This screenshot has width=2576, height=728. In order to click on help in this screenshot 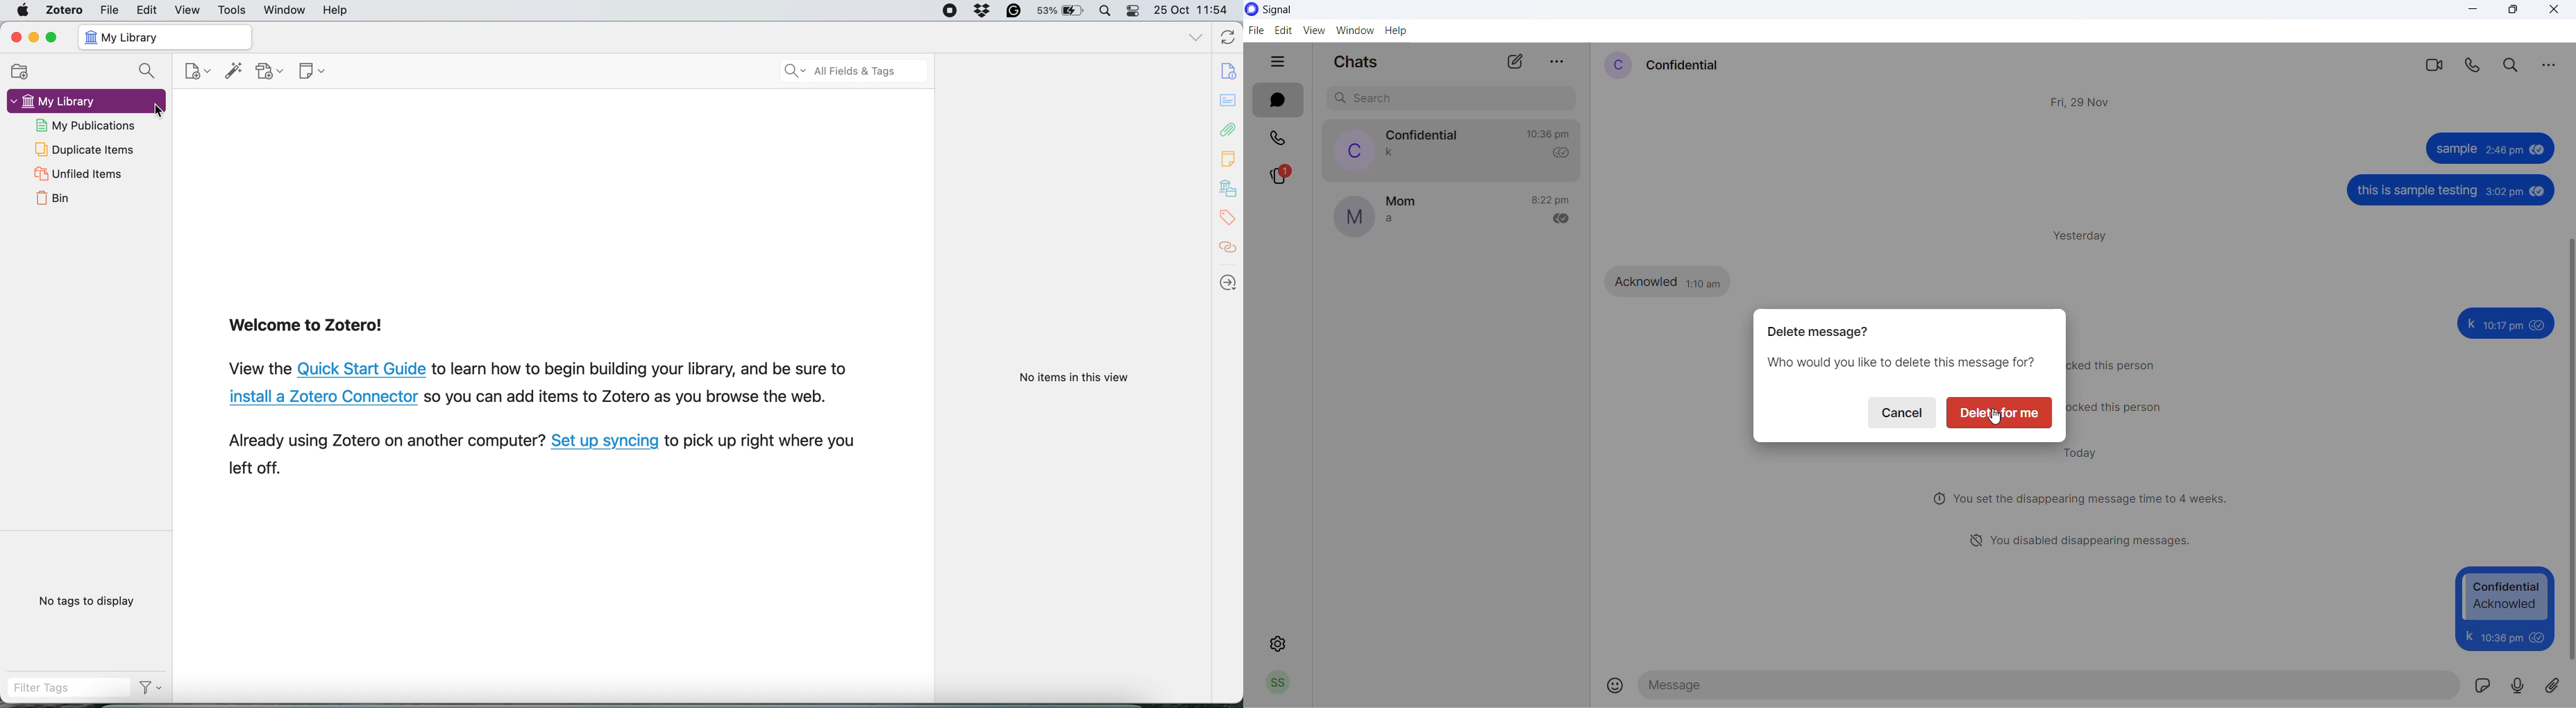, I will do `click(1398, 33)`.